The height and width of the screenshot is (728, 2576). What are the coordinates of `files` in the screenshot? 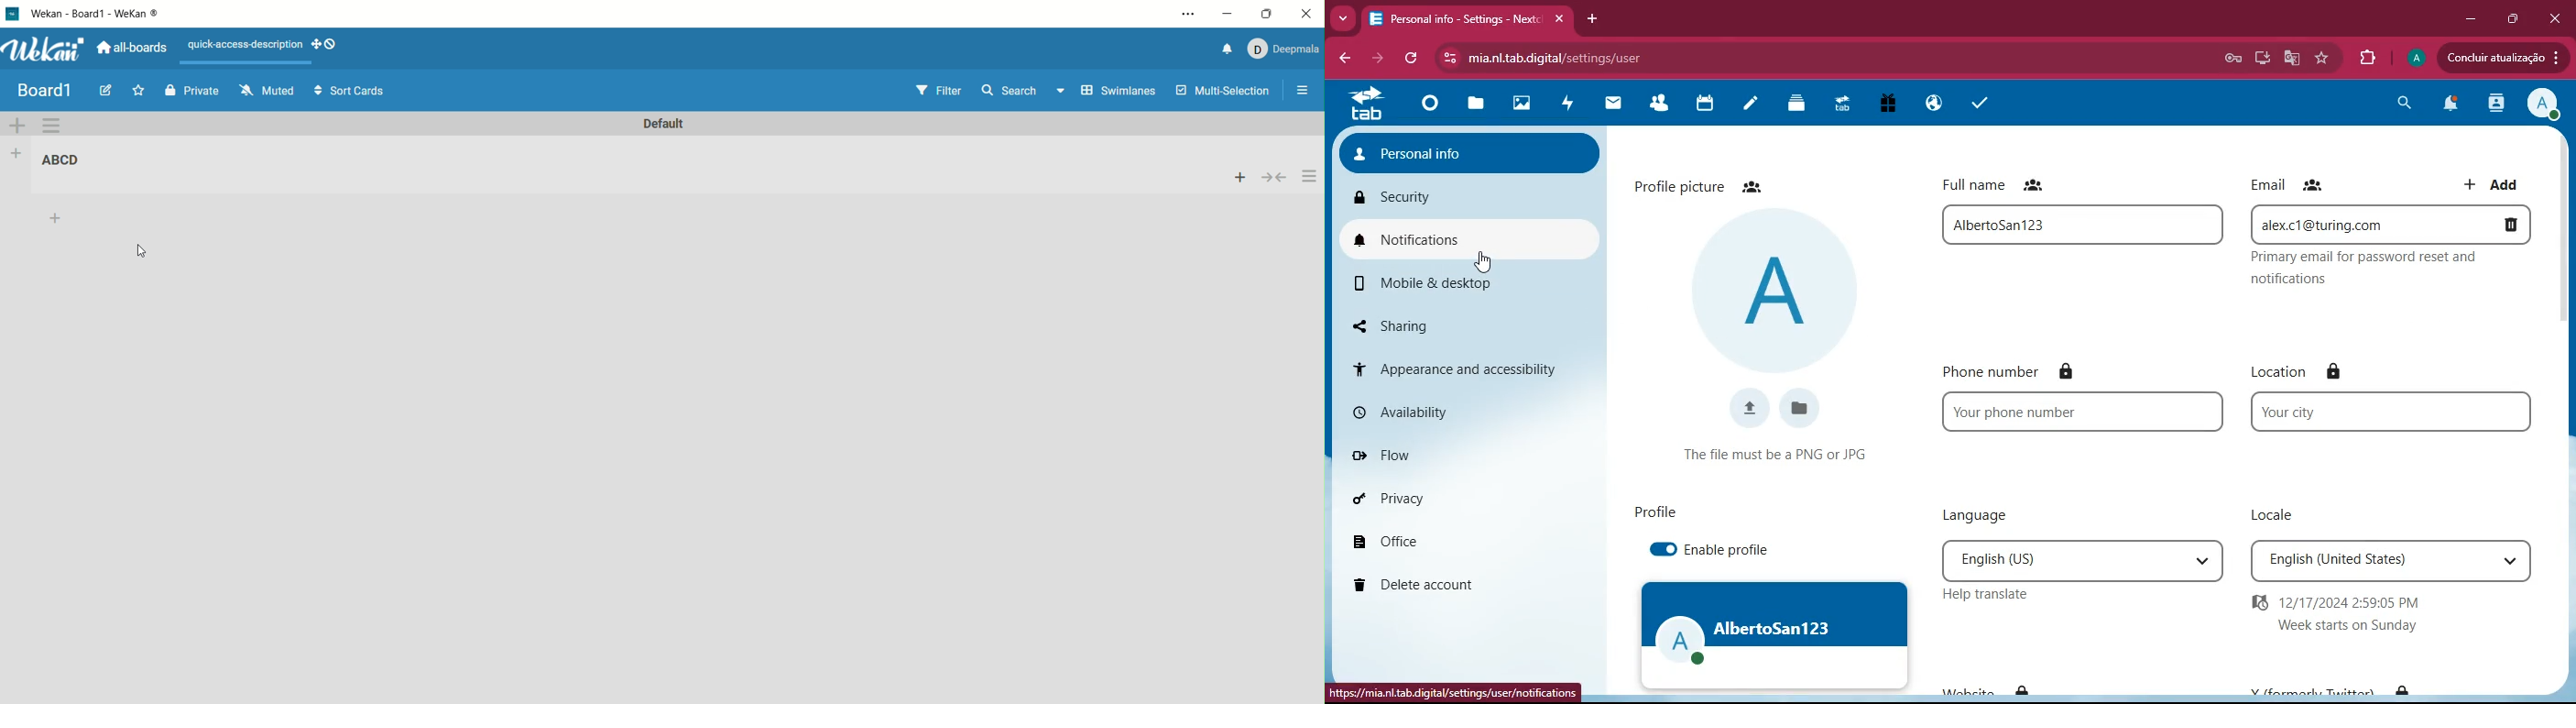 It's located at (1474, 105).